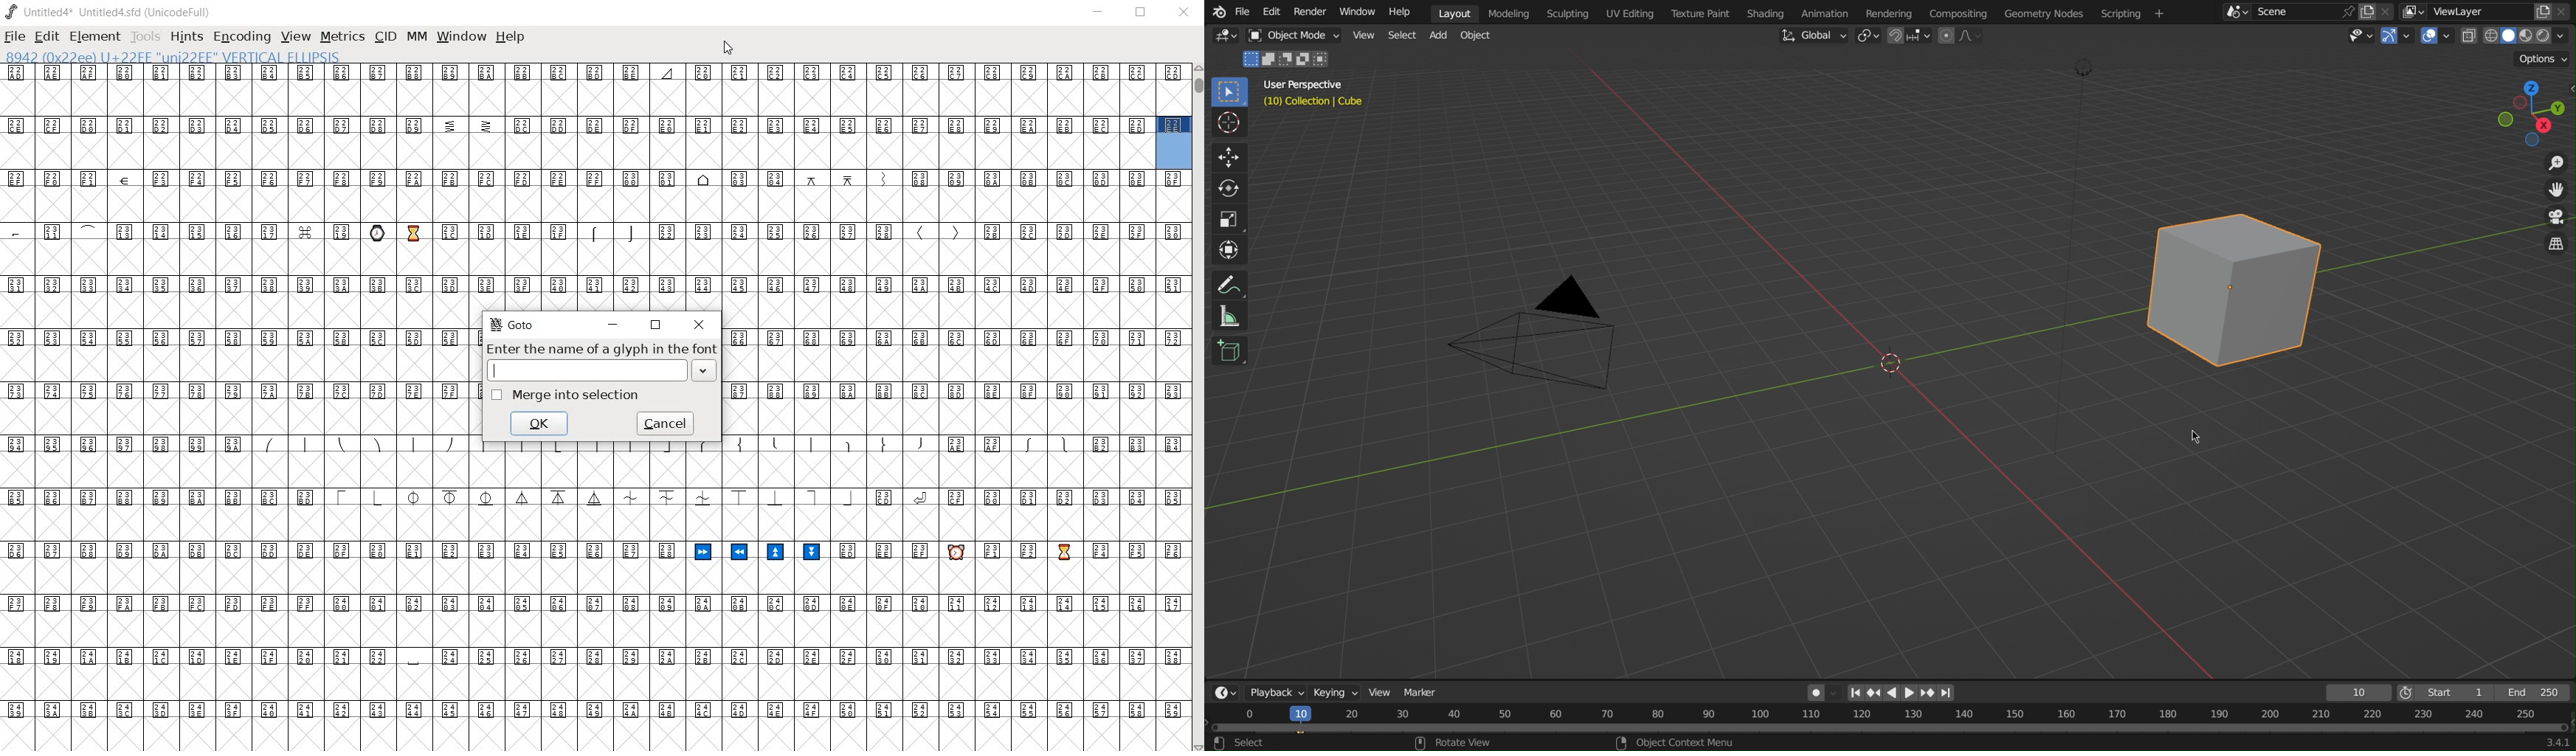 The image size is (2576, 756). I want to click on MINIMIZE, so click(1100, 14).